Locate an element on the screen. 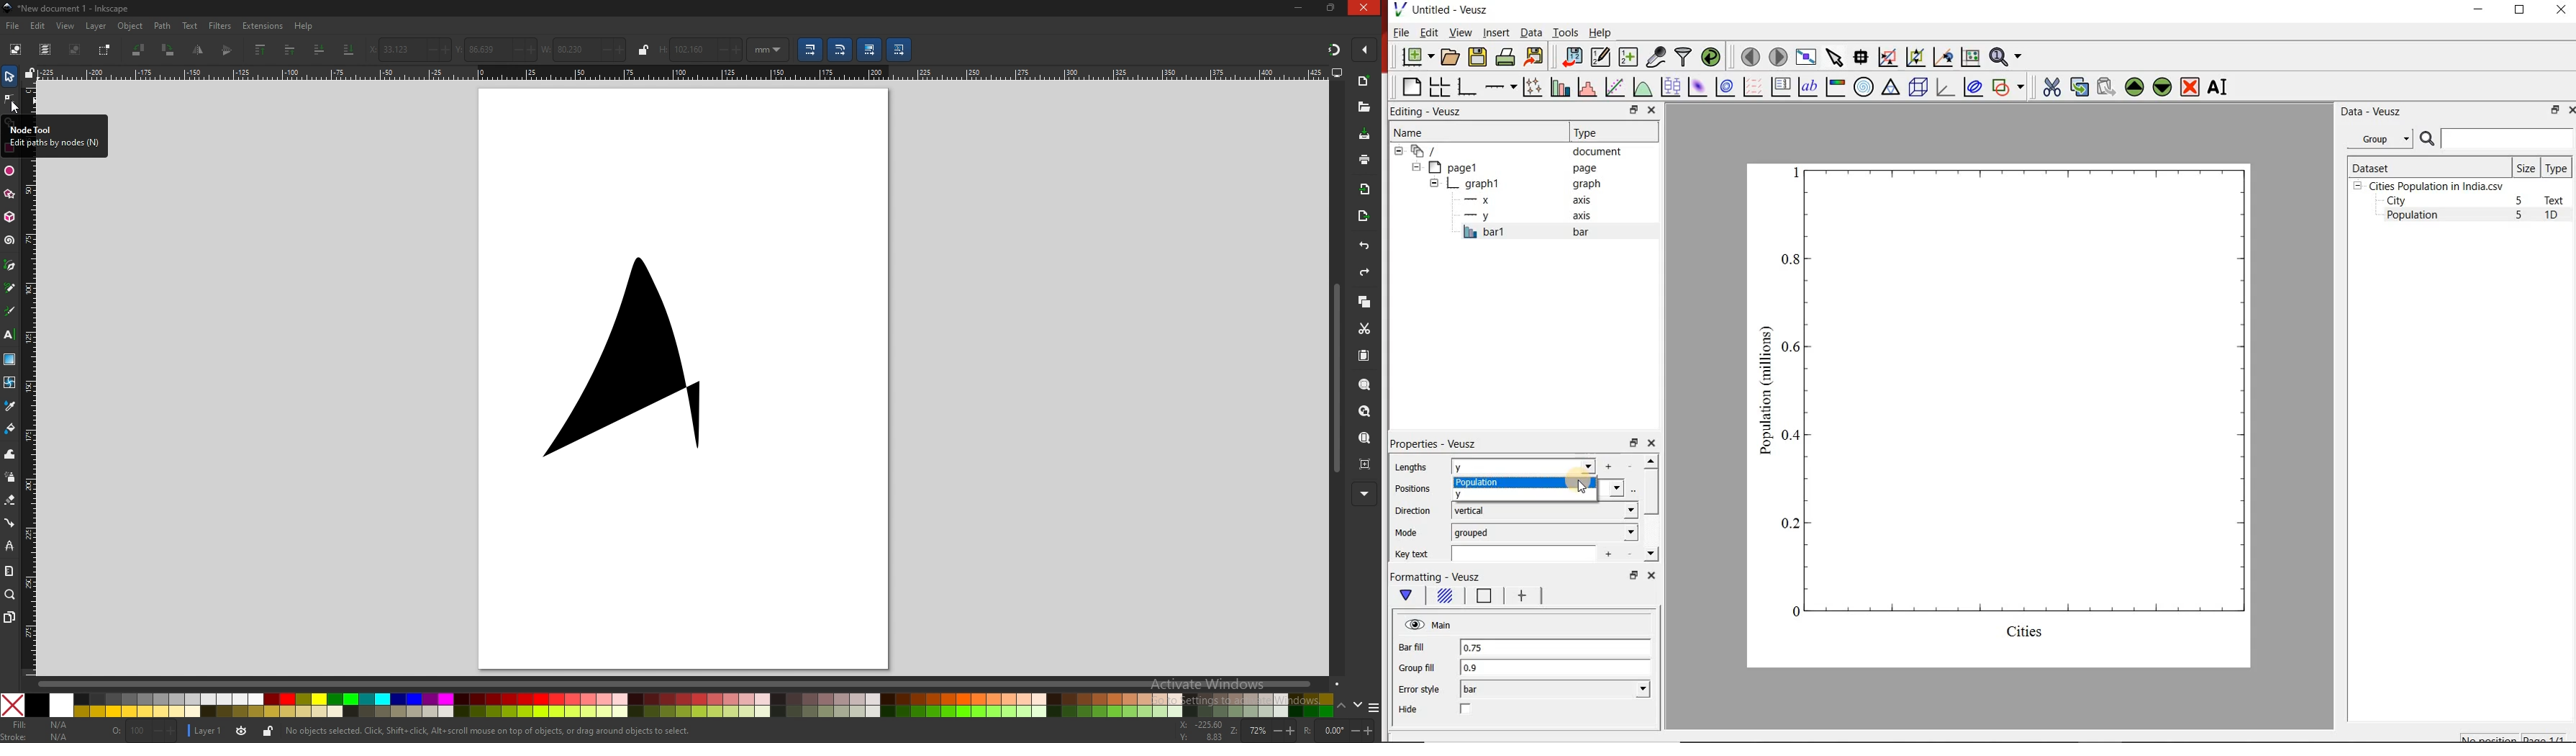  cut the selected widget is located at coordinates (2049, 87).